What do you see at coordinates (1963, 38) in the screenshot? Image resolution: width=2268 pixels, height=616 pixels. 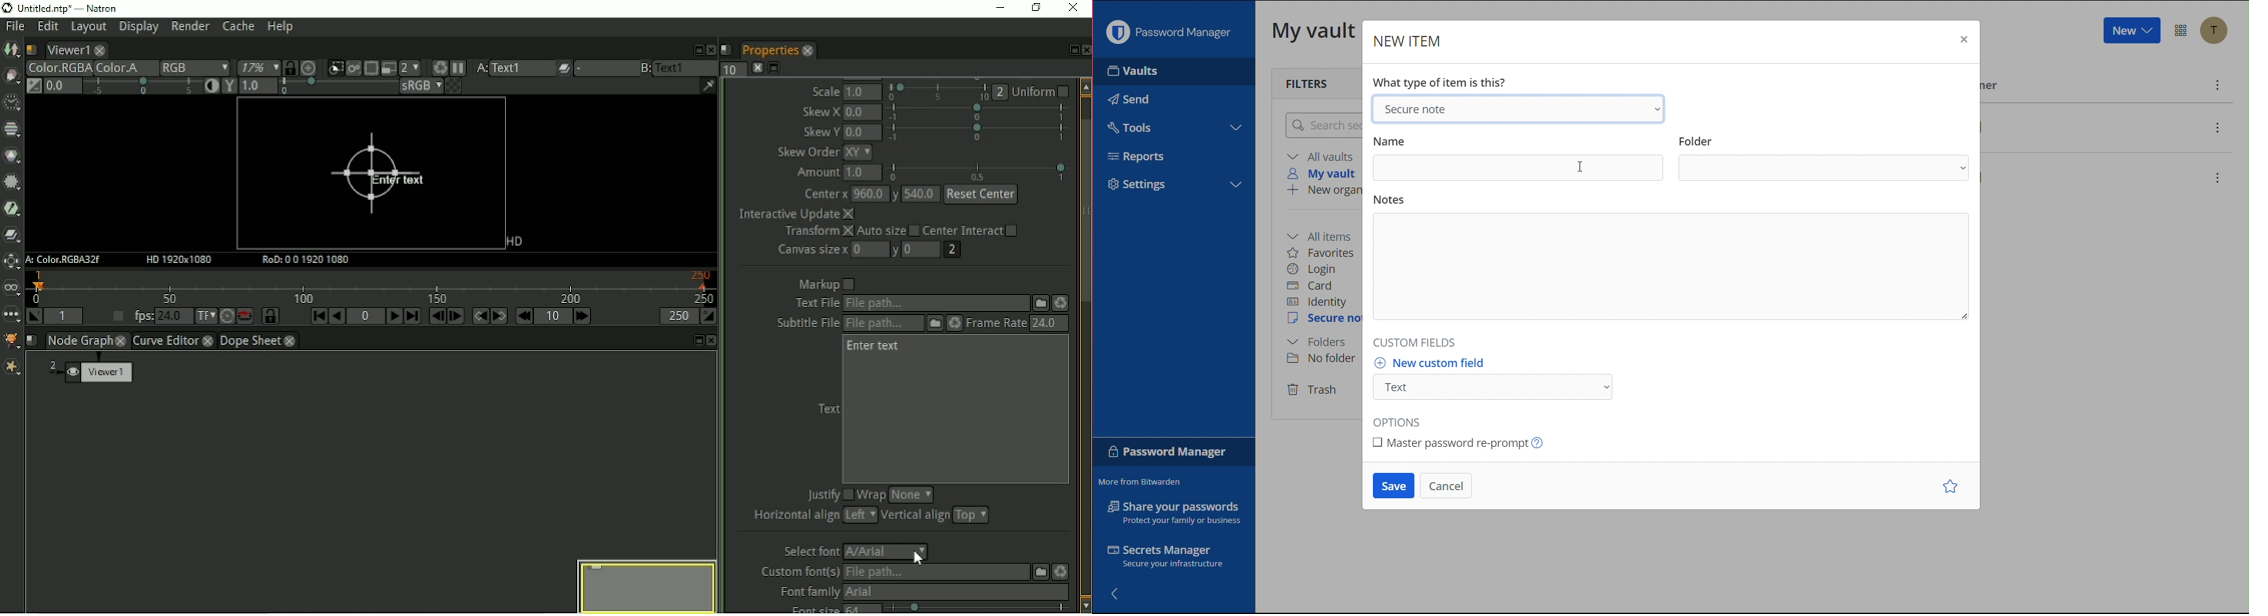 I see `Close` at bounding box center [1963, 38].